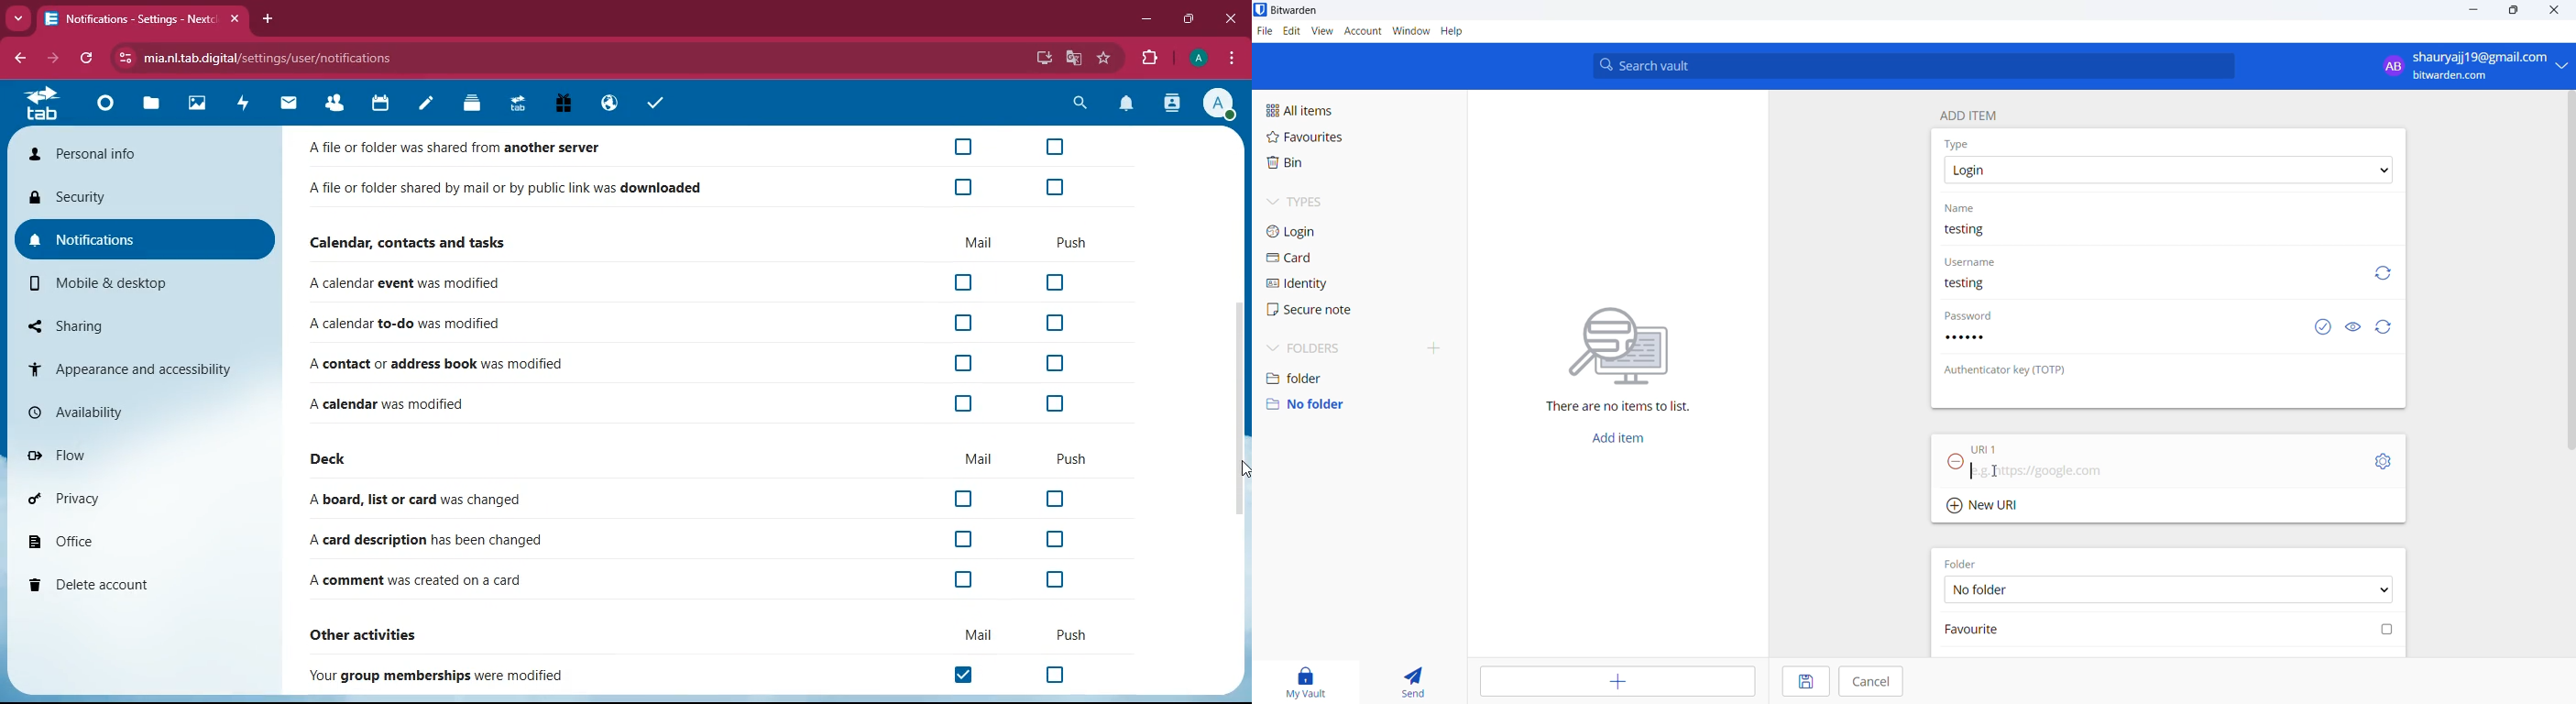  Describe the element at coordinates (1057, 184) in the screenshot. I see `off` at that location.